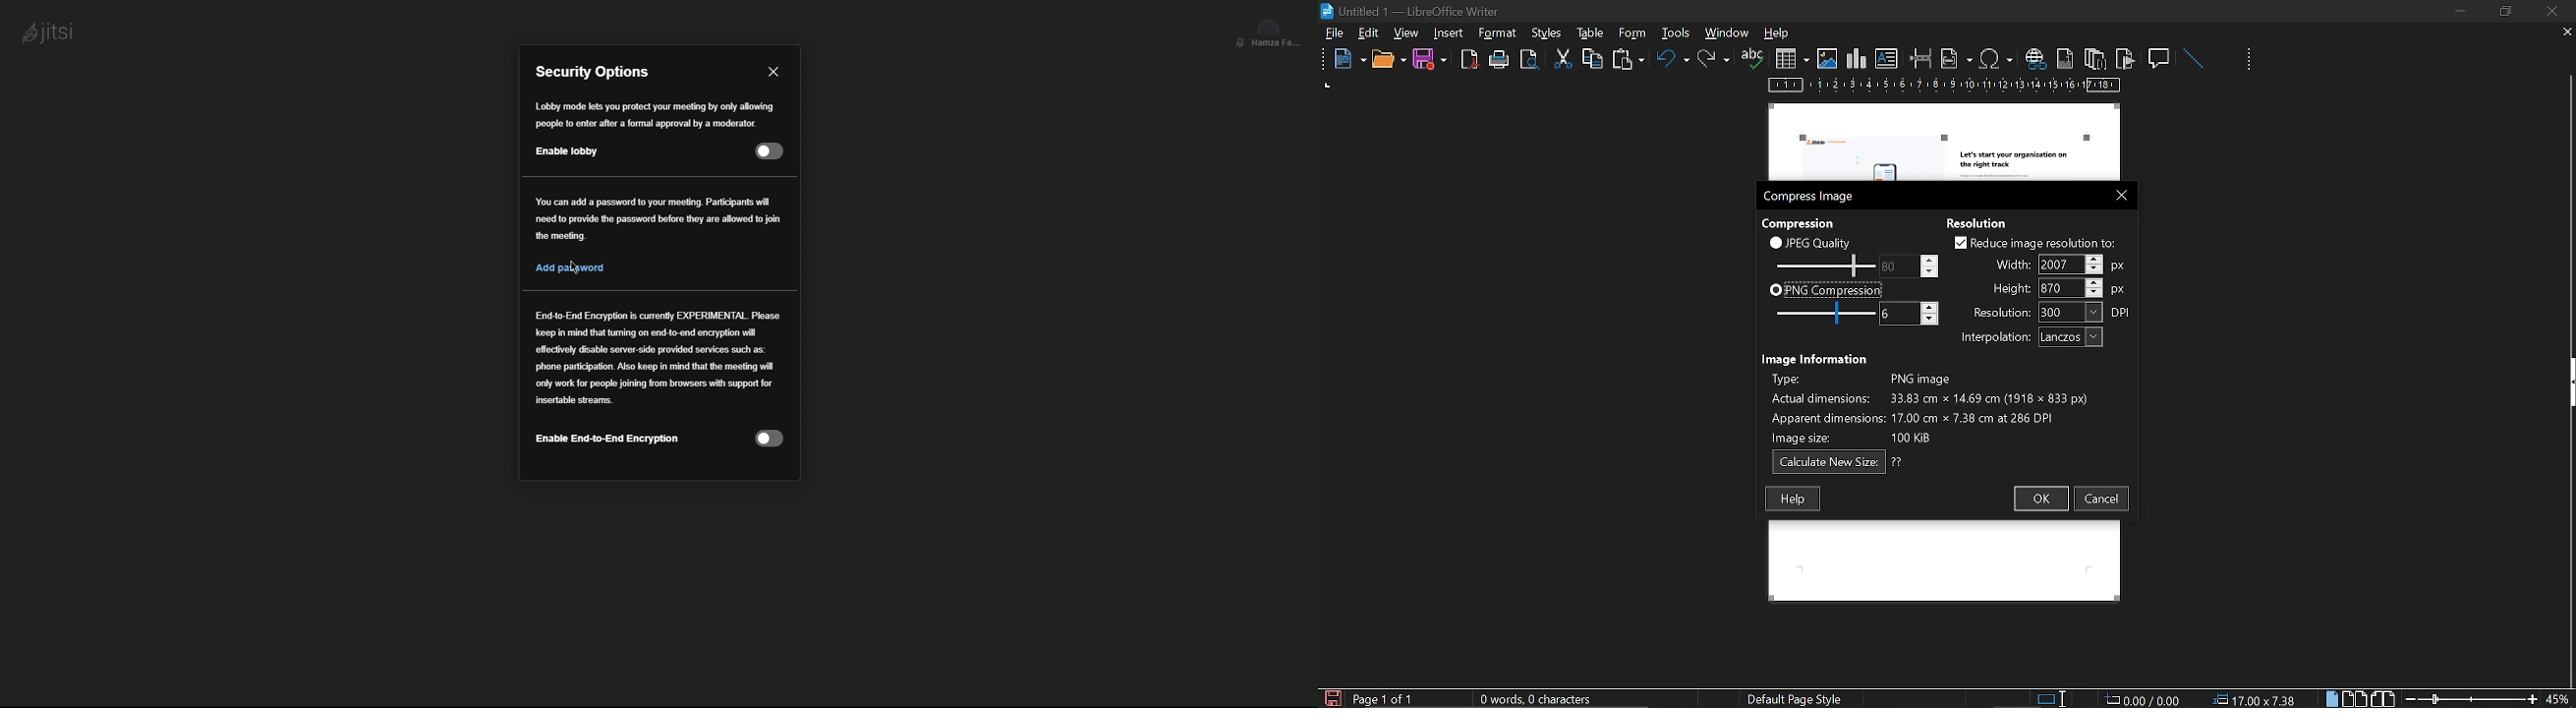  Describe the element at coordinates (661, 440) in the screenshot. I see `Enable End-to-End Encryption` at that location.